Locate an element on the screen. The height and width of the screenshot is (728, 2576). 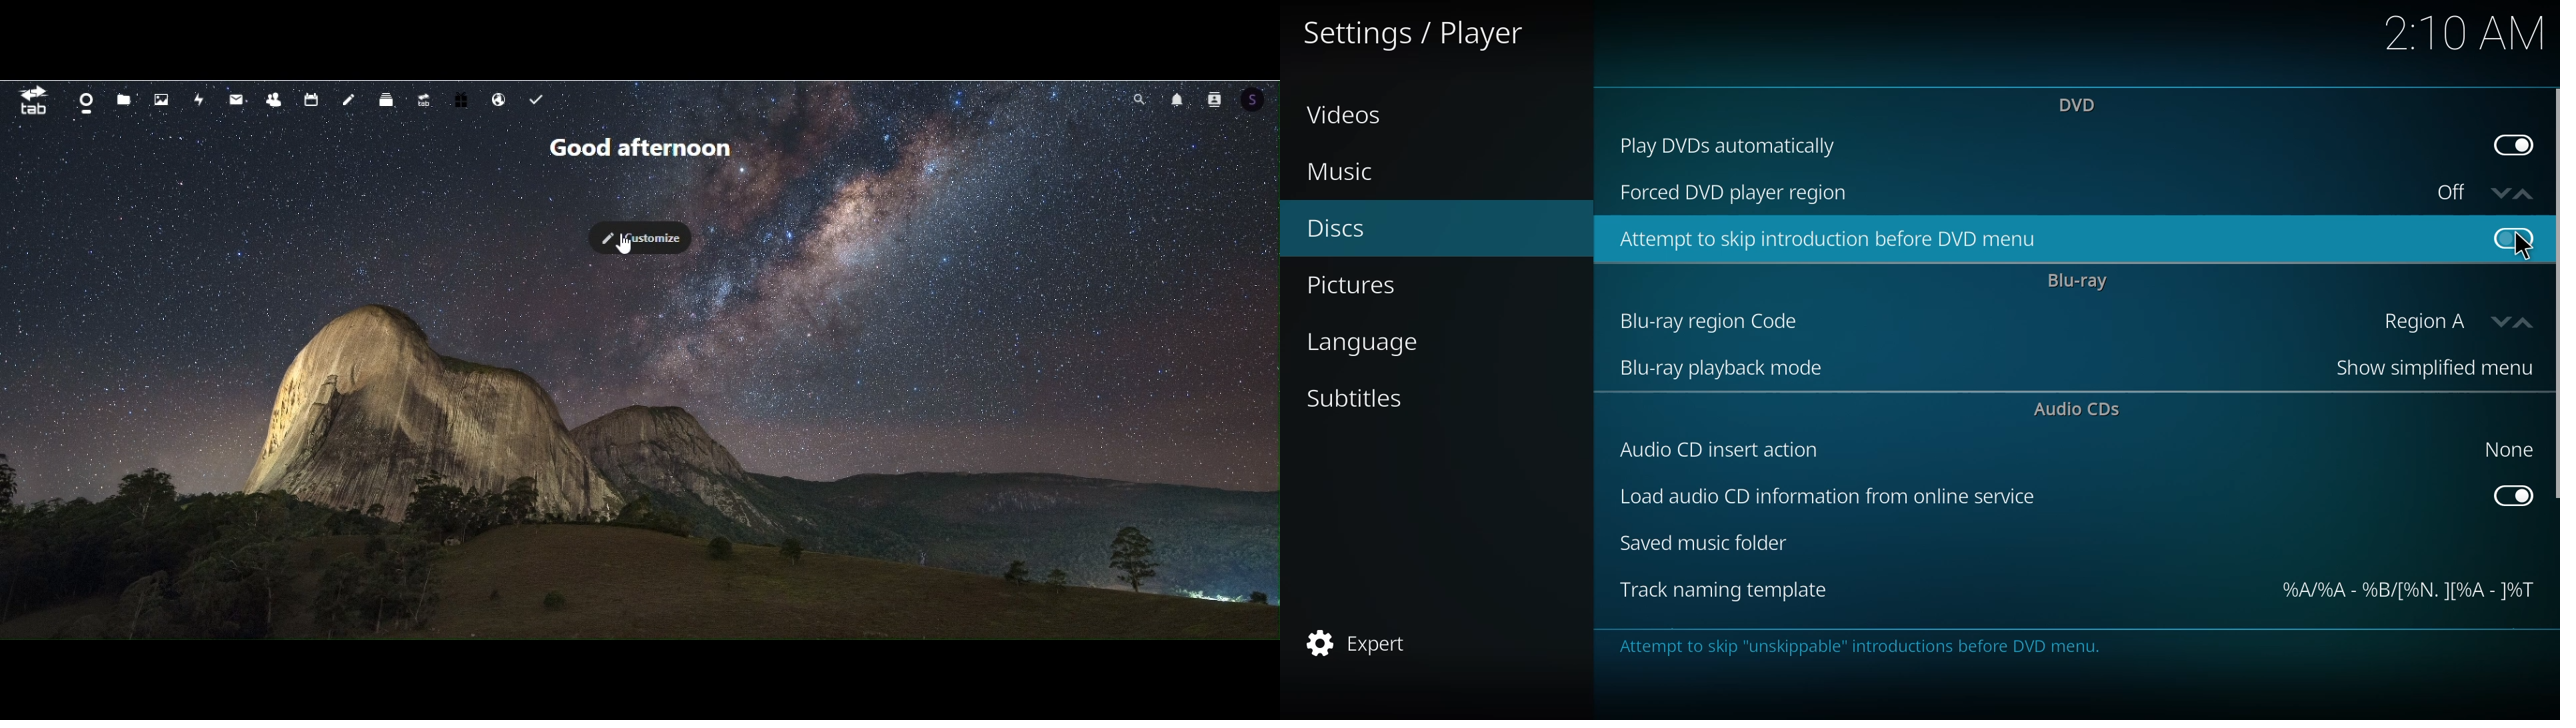
activity is located at coordinates (203, 101).